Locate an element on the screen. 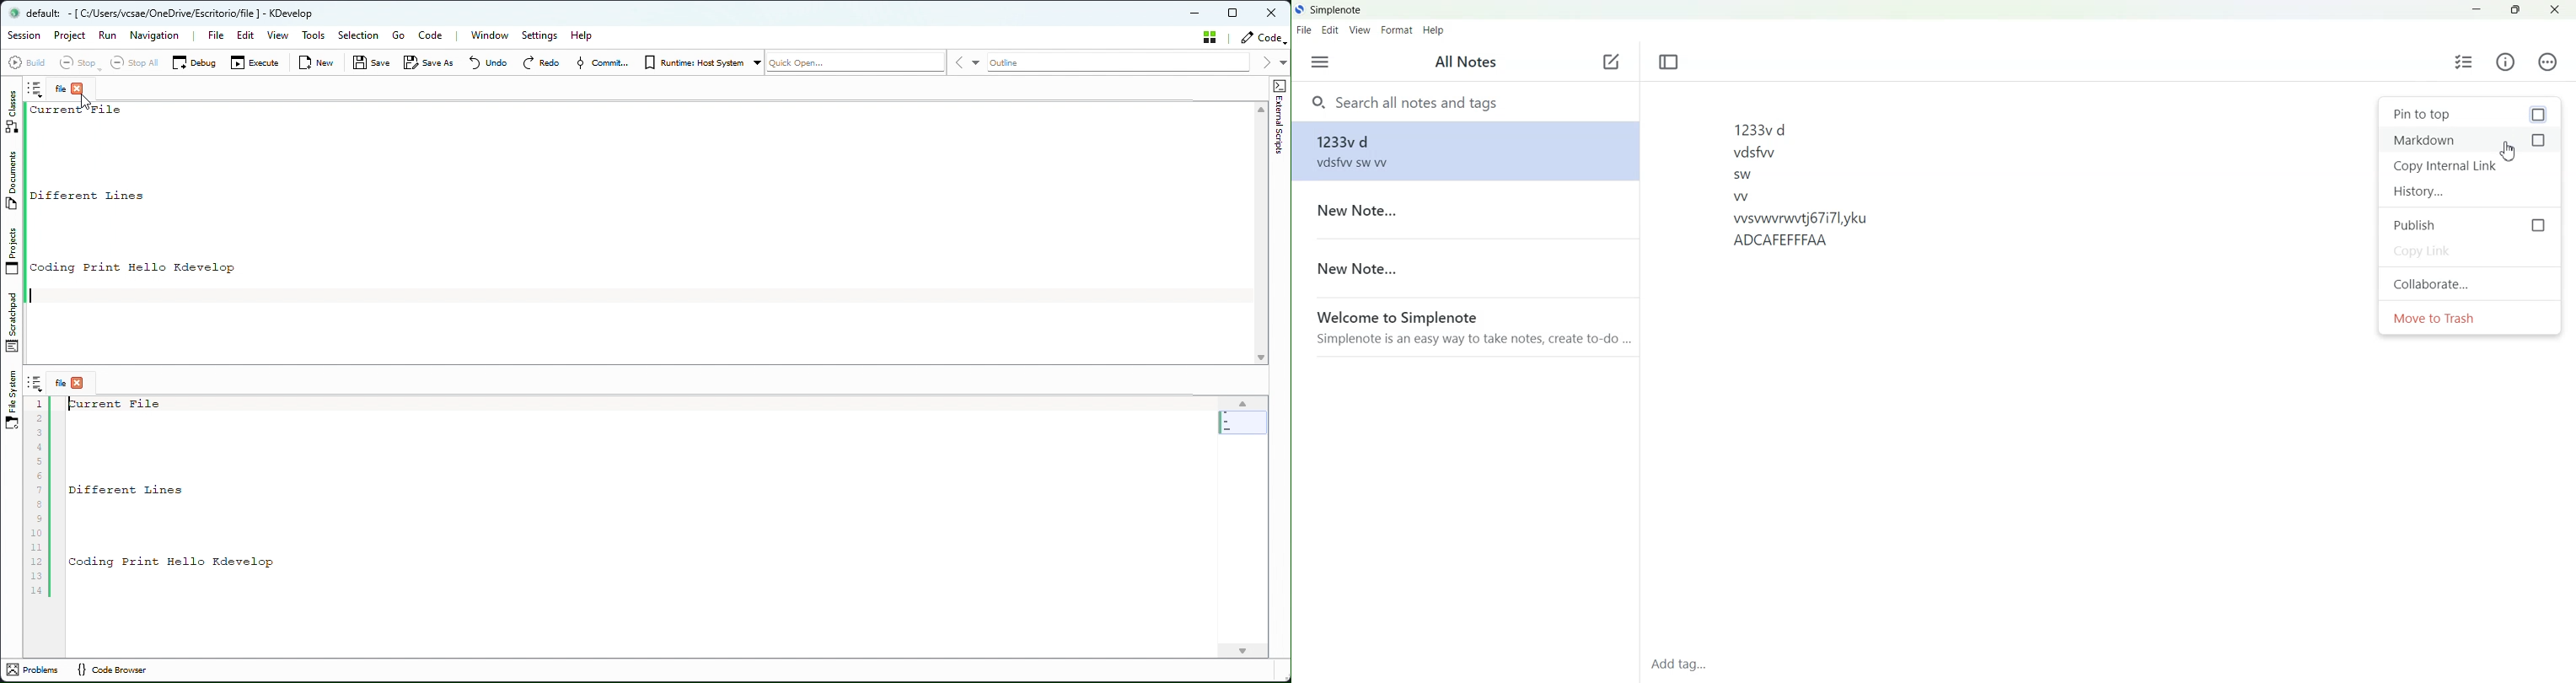 The width and height of the screenshot is (2576, 700). Settings is located at coordinates (539, 35).